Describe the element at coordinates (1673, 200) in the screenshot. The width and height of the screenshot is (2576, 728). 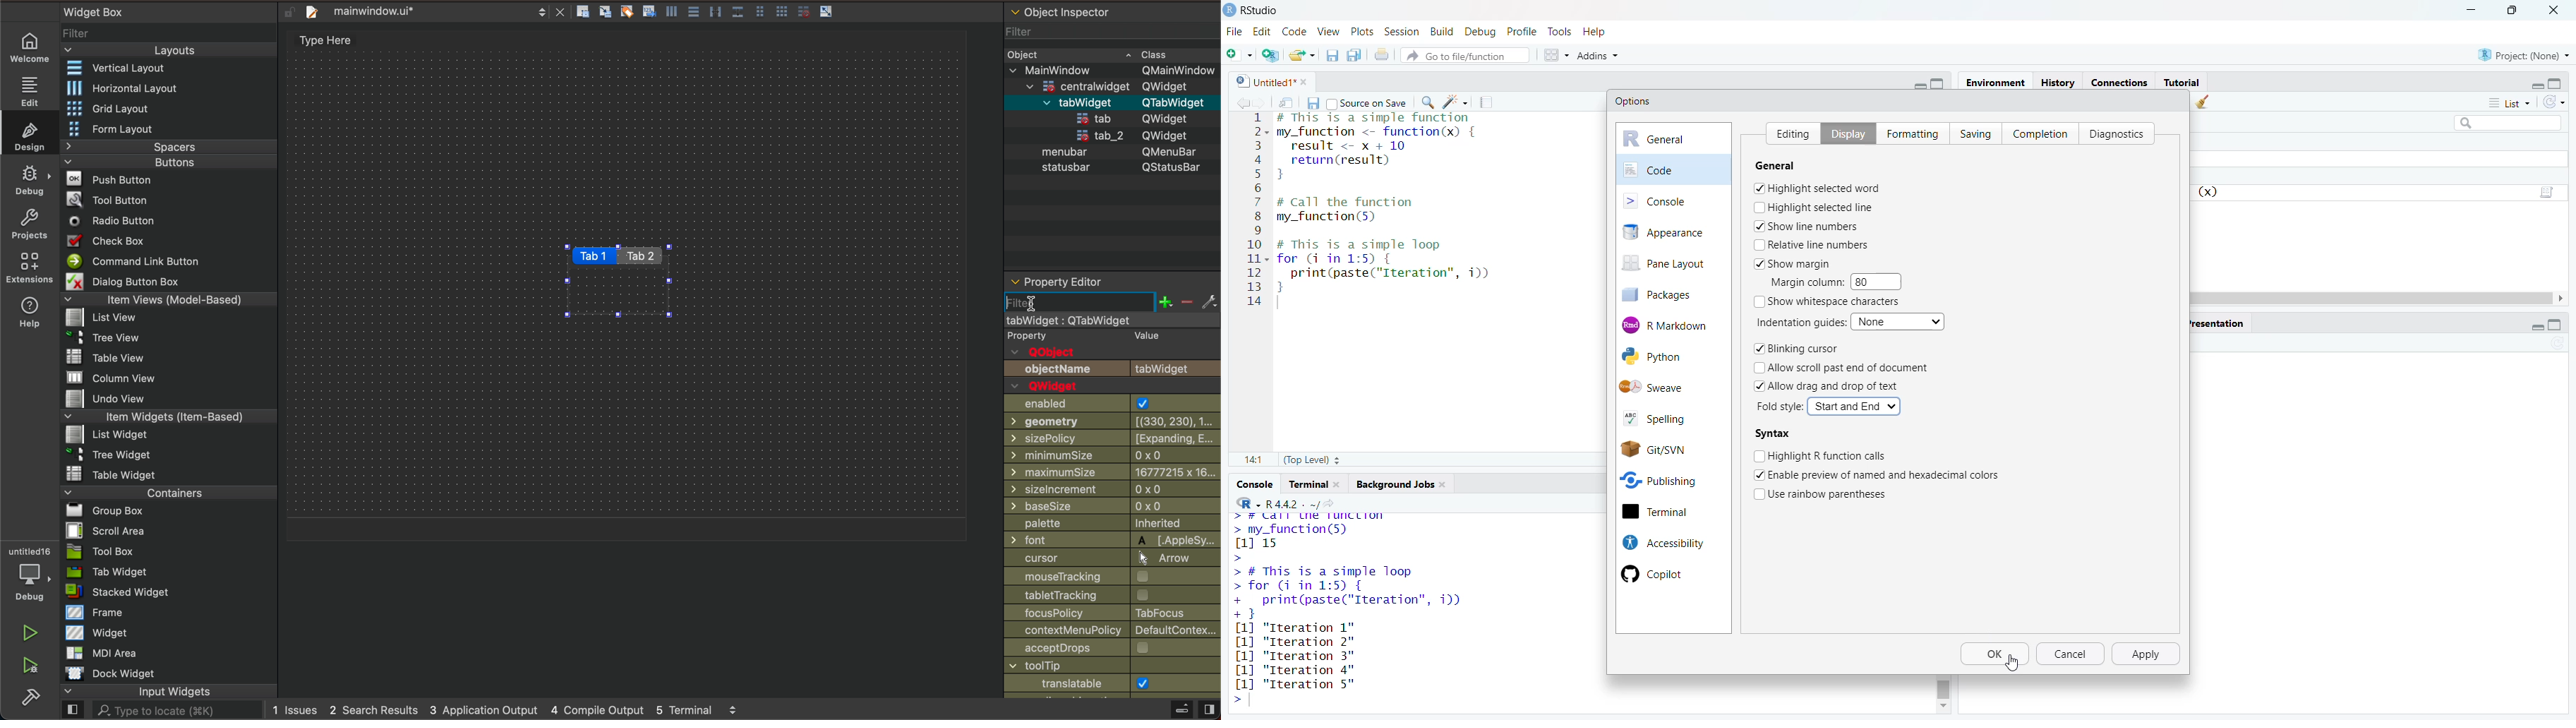
I see `console` at that location.